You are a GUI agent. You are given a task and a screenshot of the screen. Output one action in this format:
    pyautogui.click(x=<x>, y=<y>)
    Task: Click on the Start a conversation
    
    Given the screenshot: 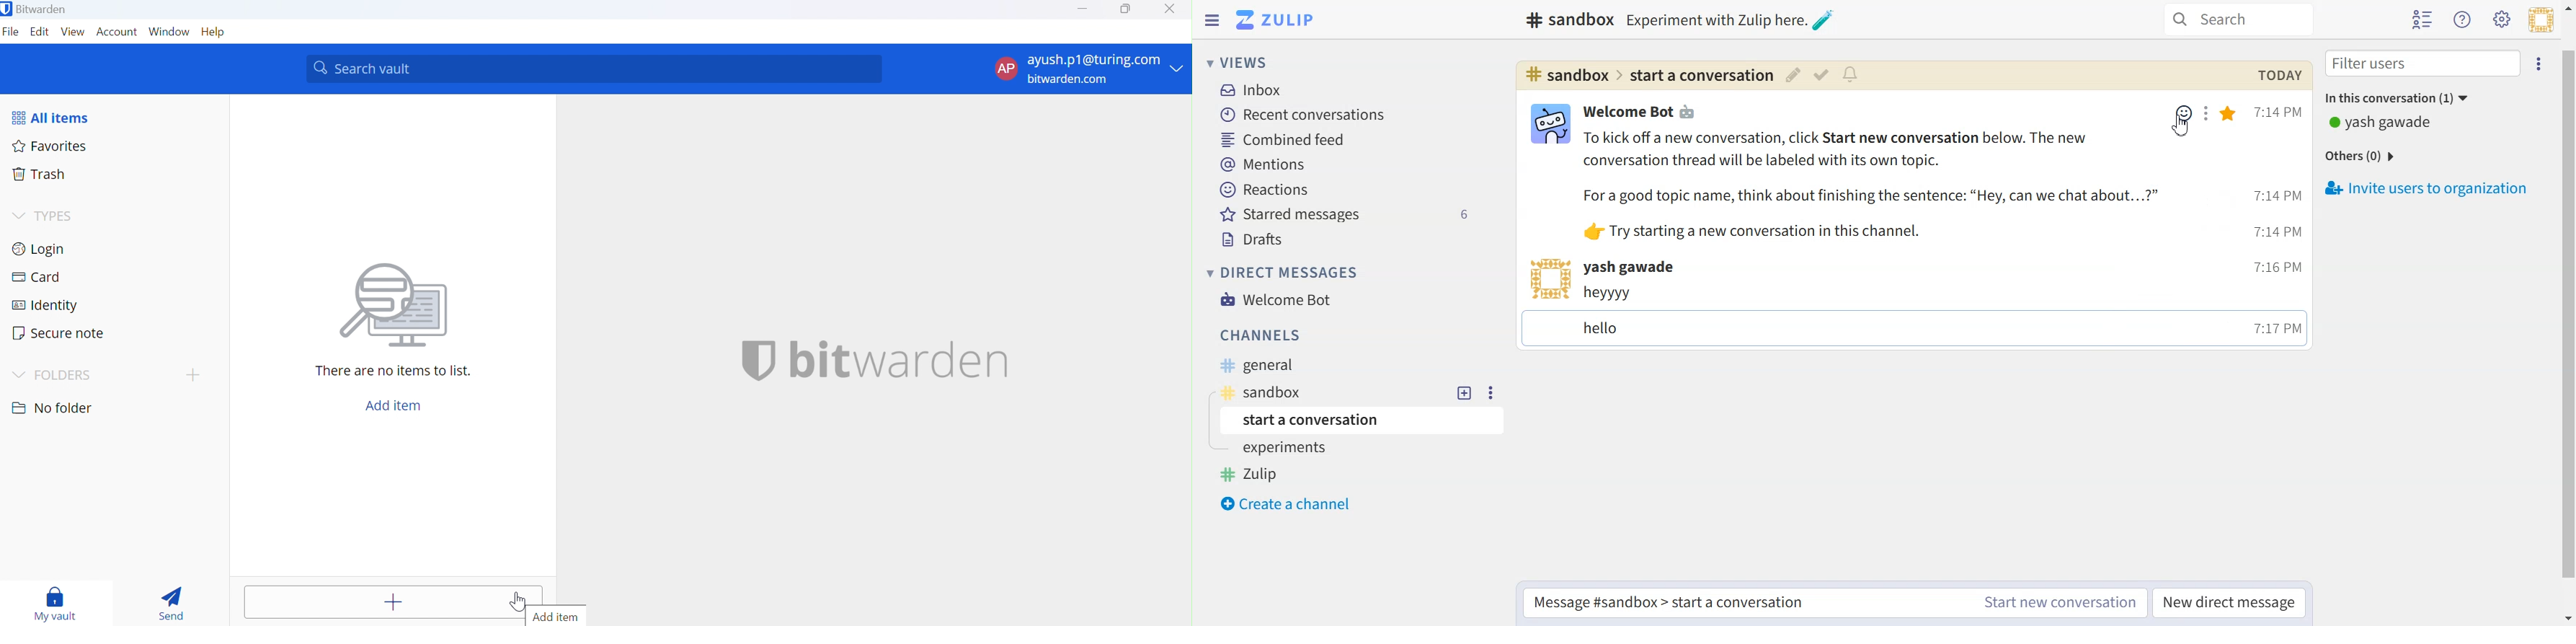 What is the action you would take?
    pyautogui.click(x=1365, y=420)
    